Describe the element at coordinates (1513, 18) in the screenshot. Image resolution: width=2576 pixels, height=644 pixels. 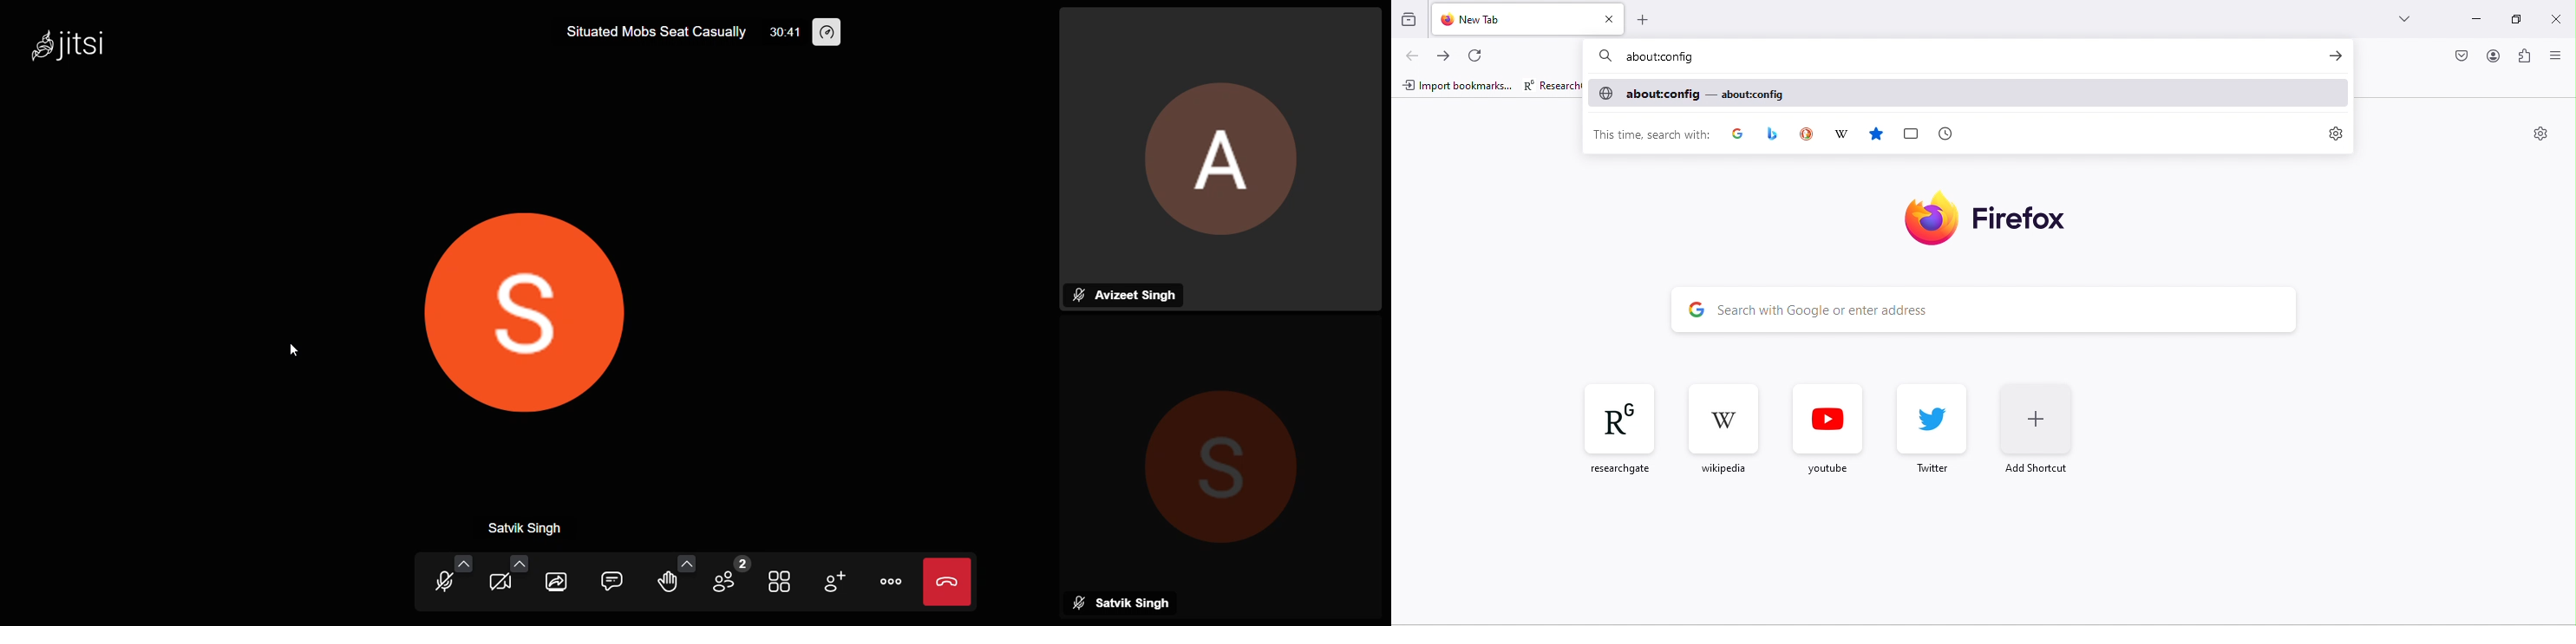
I see `new tab` at that location.